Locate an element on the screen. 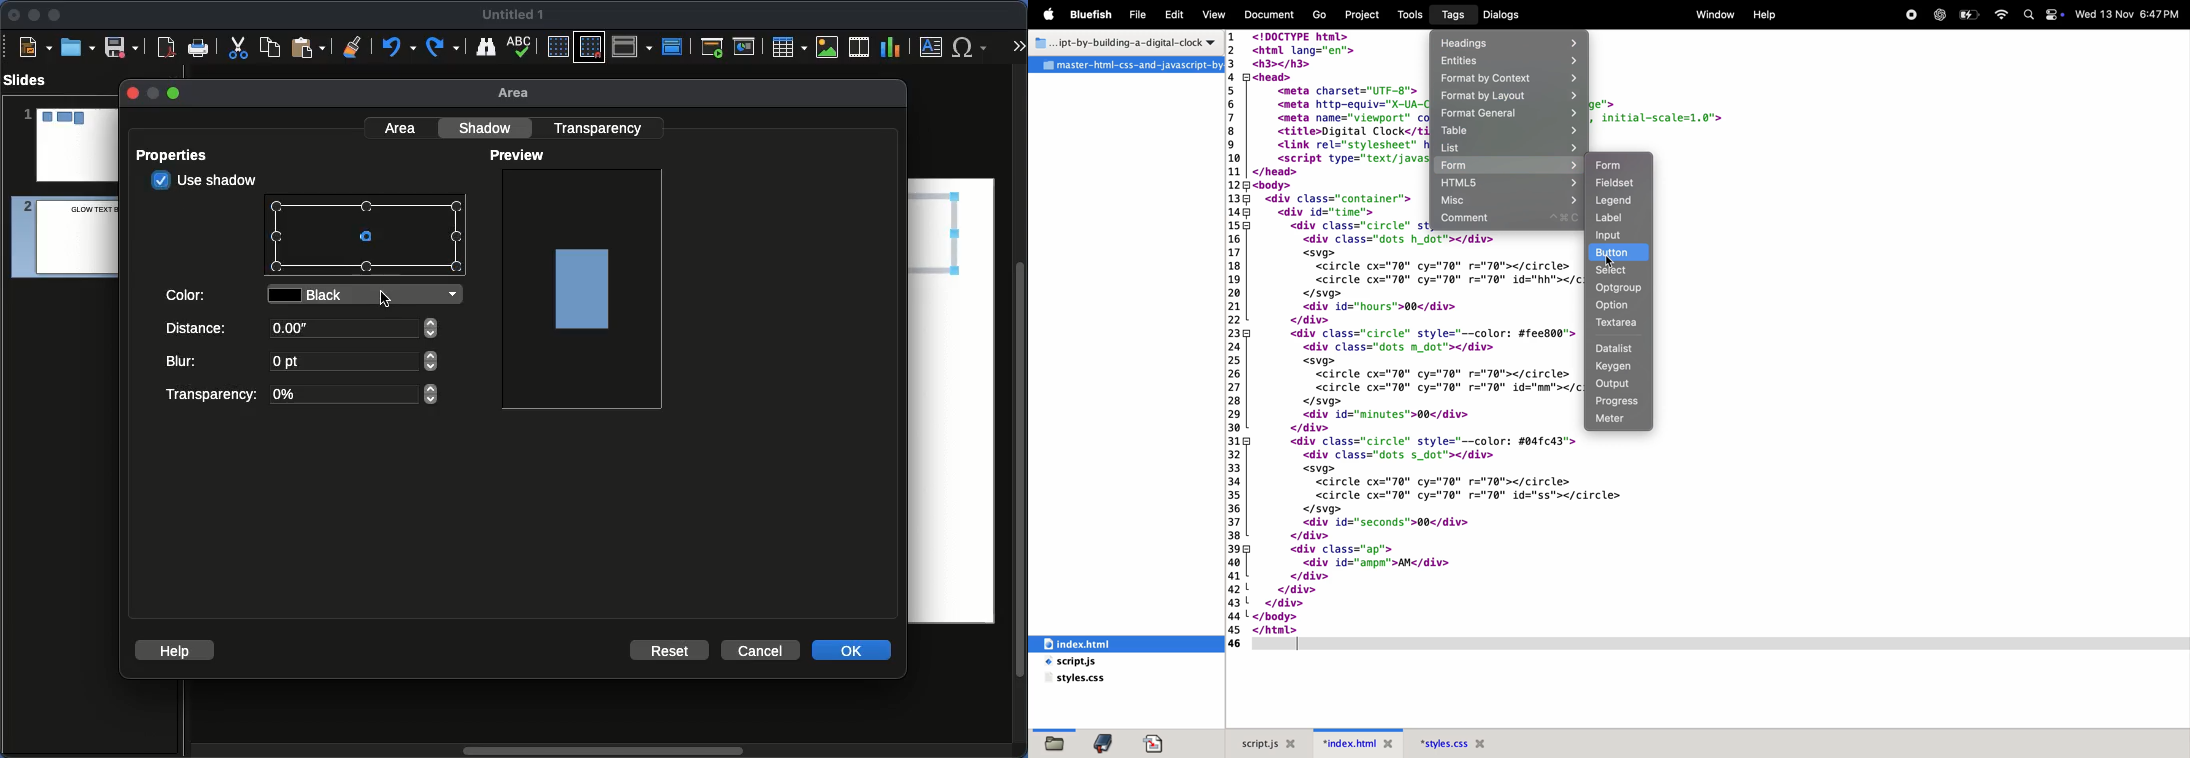 Image resolution: width=2212 pixels, height=784 pixels. Black is located at coordinates (369, 296).